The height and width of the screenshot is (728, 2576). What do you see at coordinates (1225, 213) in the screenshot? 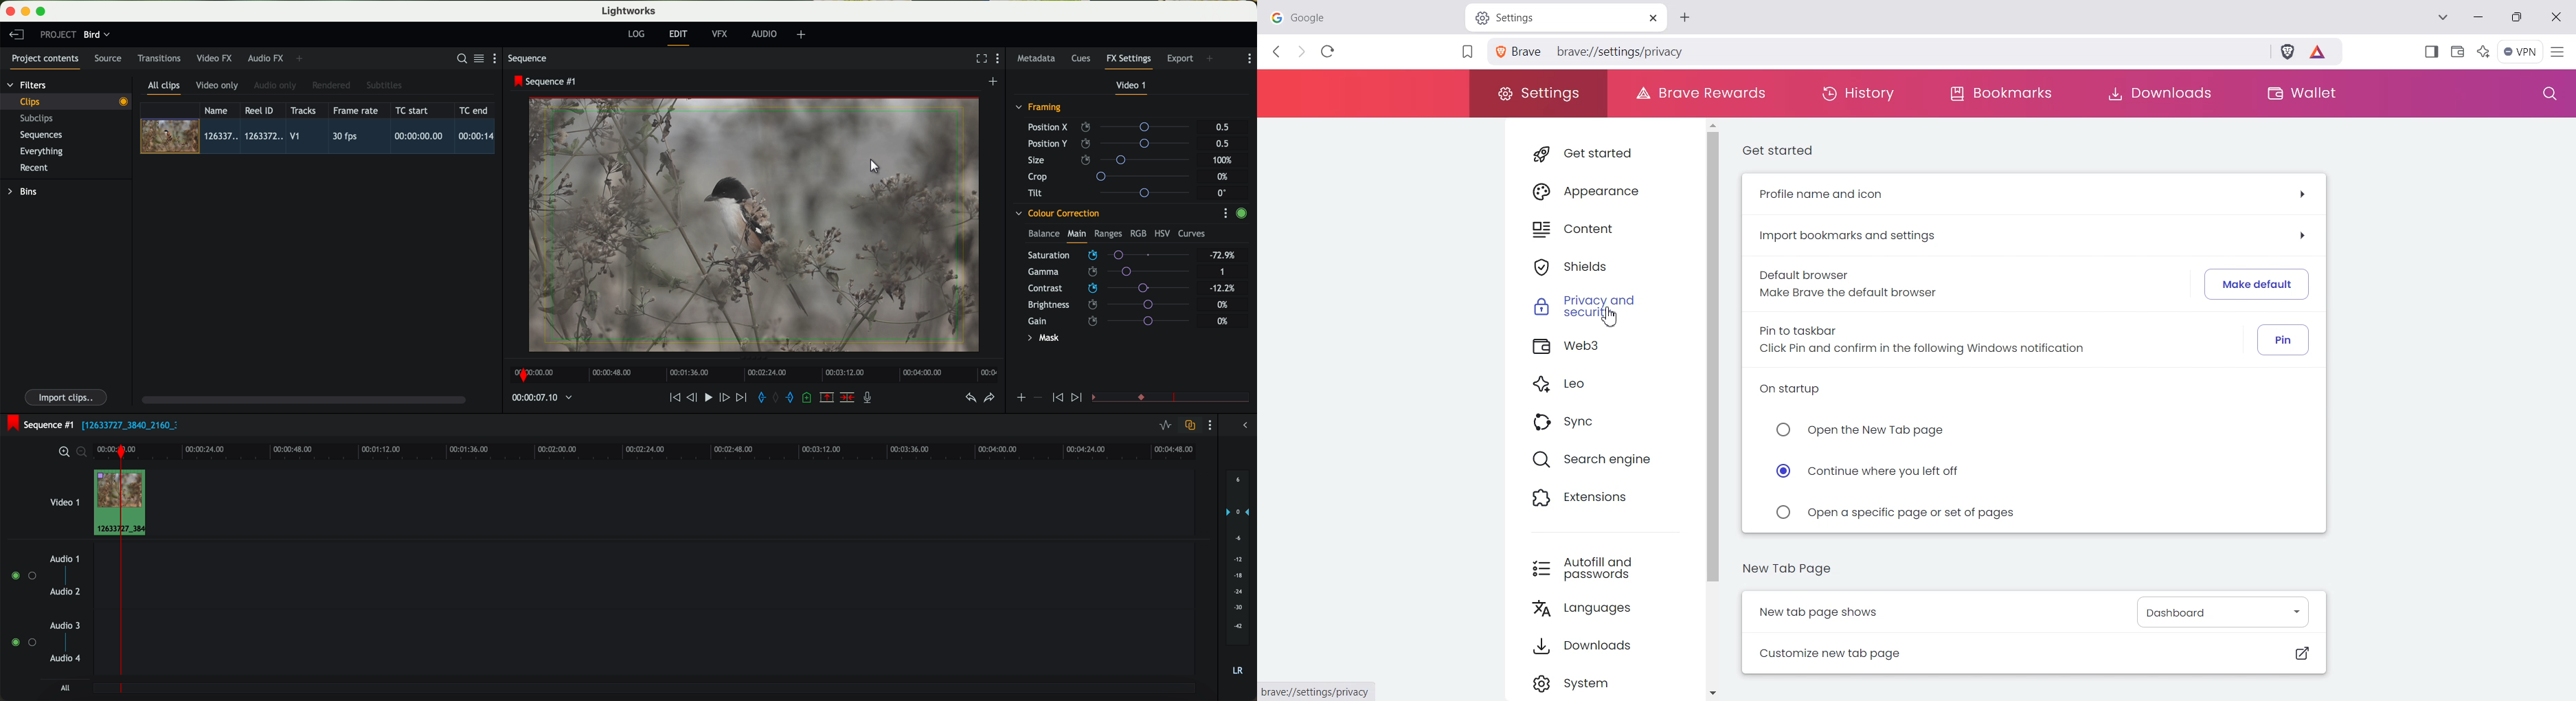
I see `show settings menu` at bounding box center [1225, 213].